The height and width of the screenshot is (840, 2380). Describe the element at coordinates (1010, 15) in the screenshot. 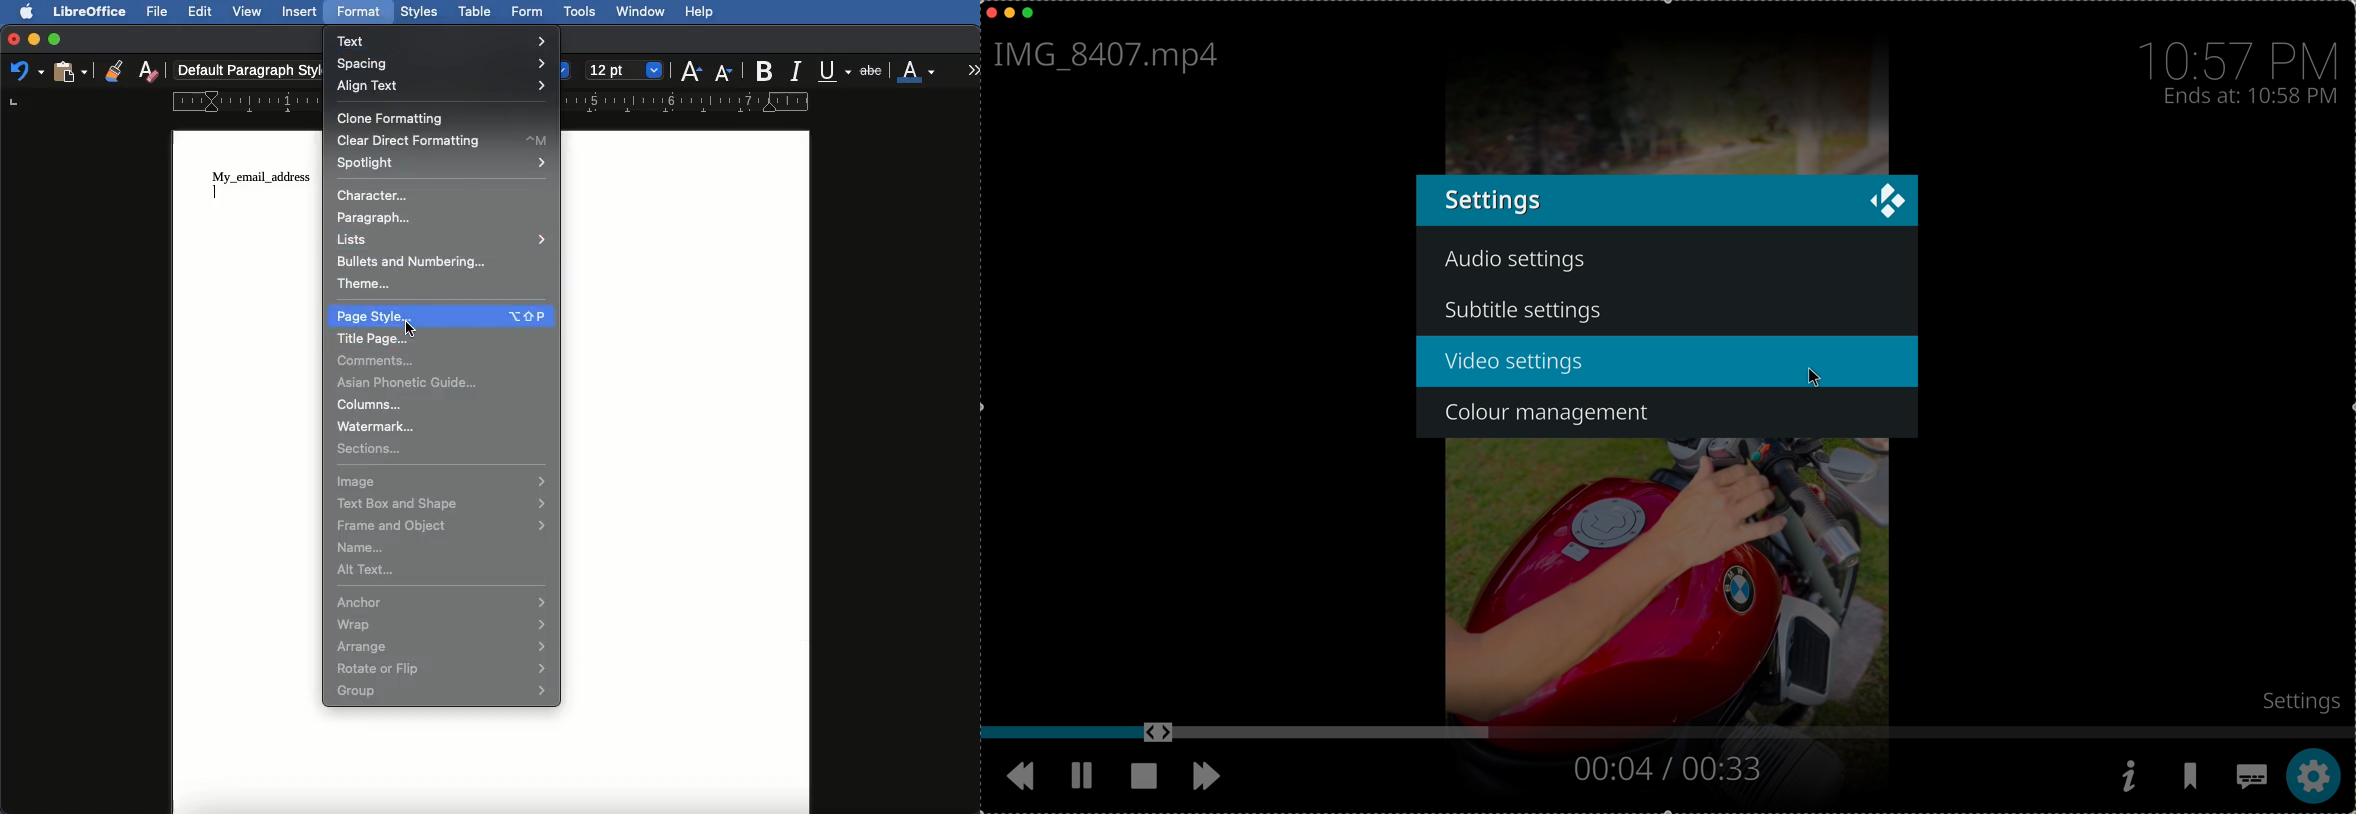

I see `minimize ` at that location.